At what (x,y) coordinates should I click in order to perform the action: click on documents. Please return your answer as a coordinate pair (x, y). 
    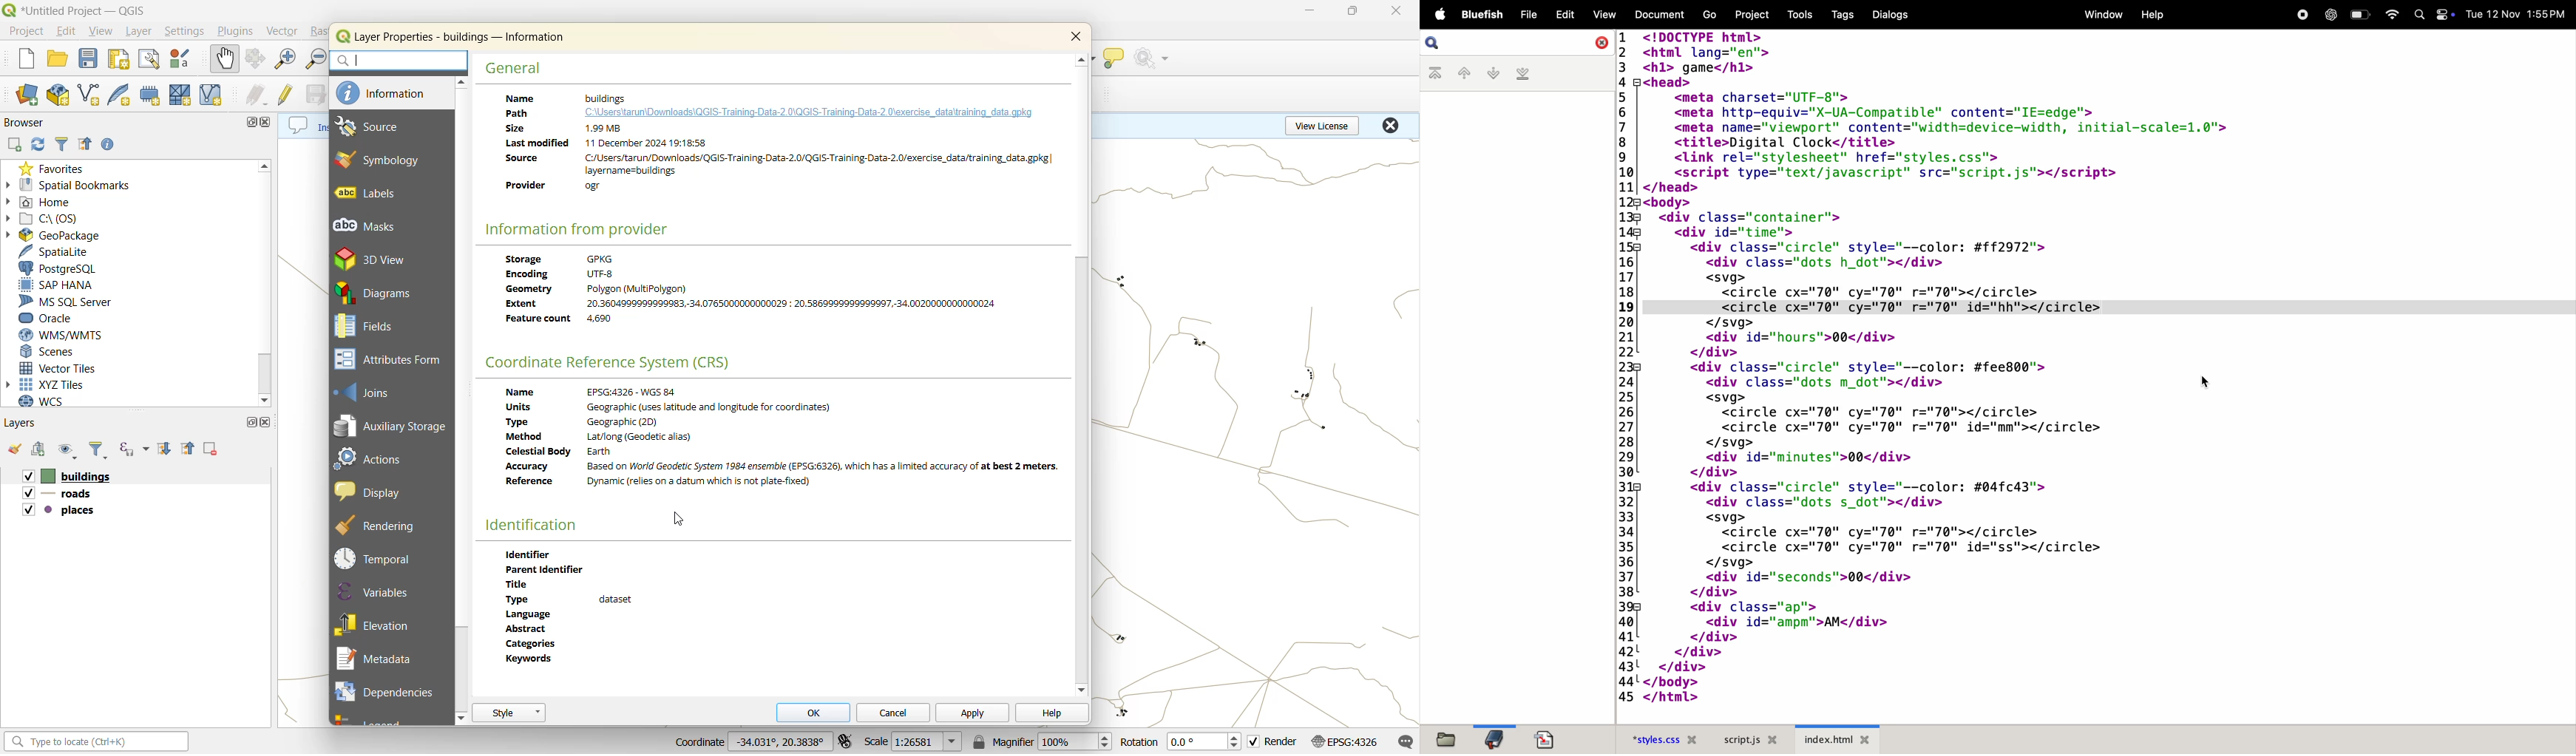
    Looking at the image, I should click on (1656, 14).